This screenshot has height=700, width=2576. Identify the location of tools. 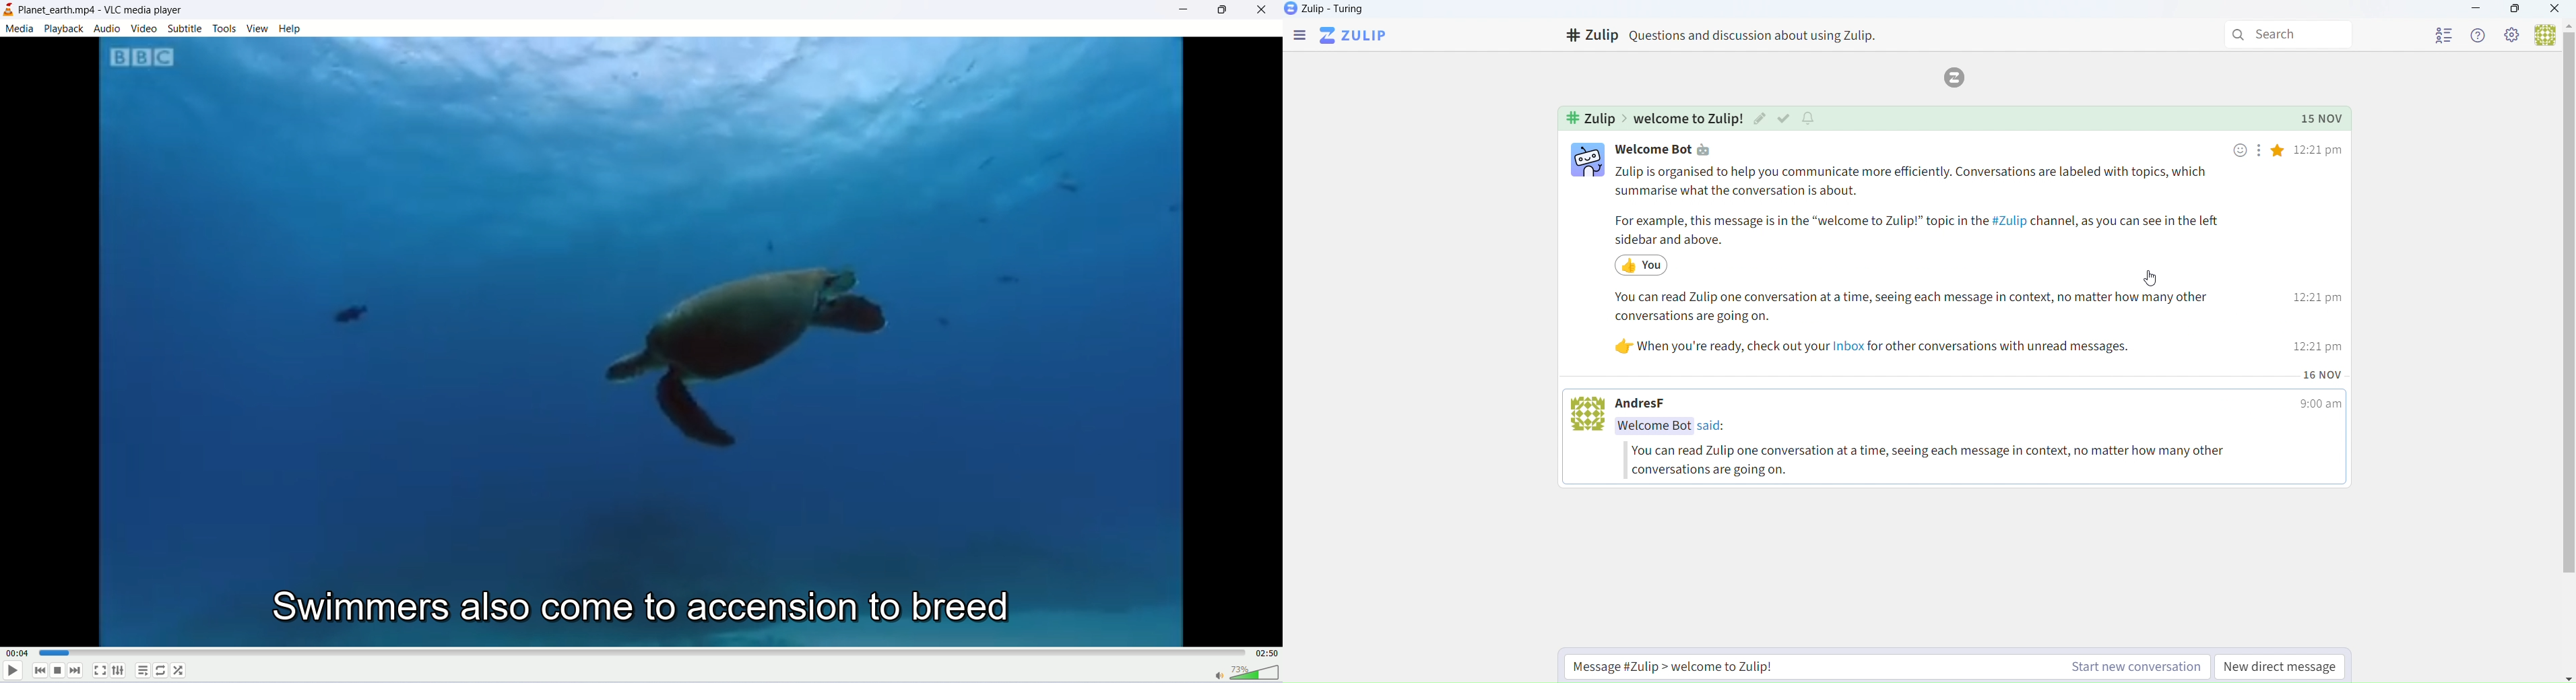
(223, 27).